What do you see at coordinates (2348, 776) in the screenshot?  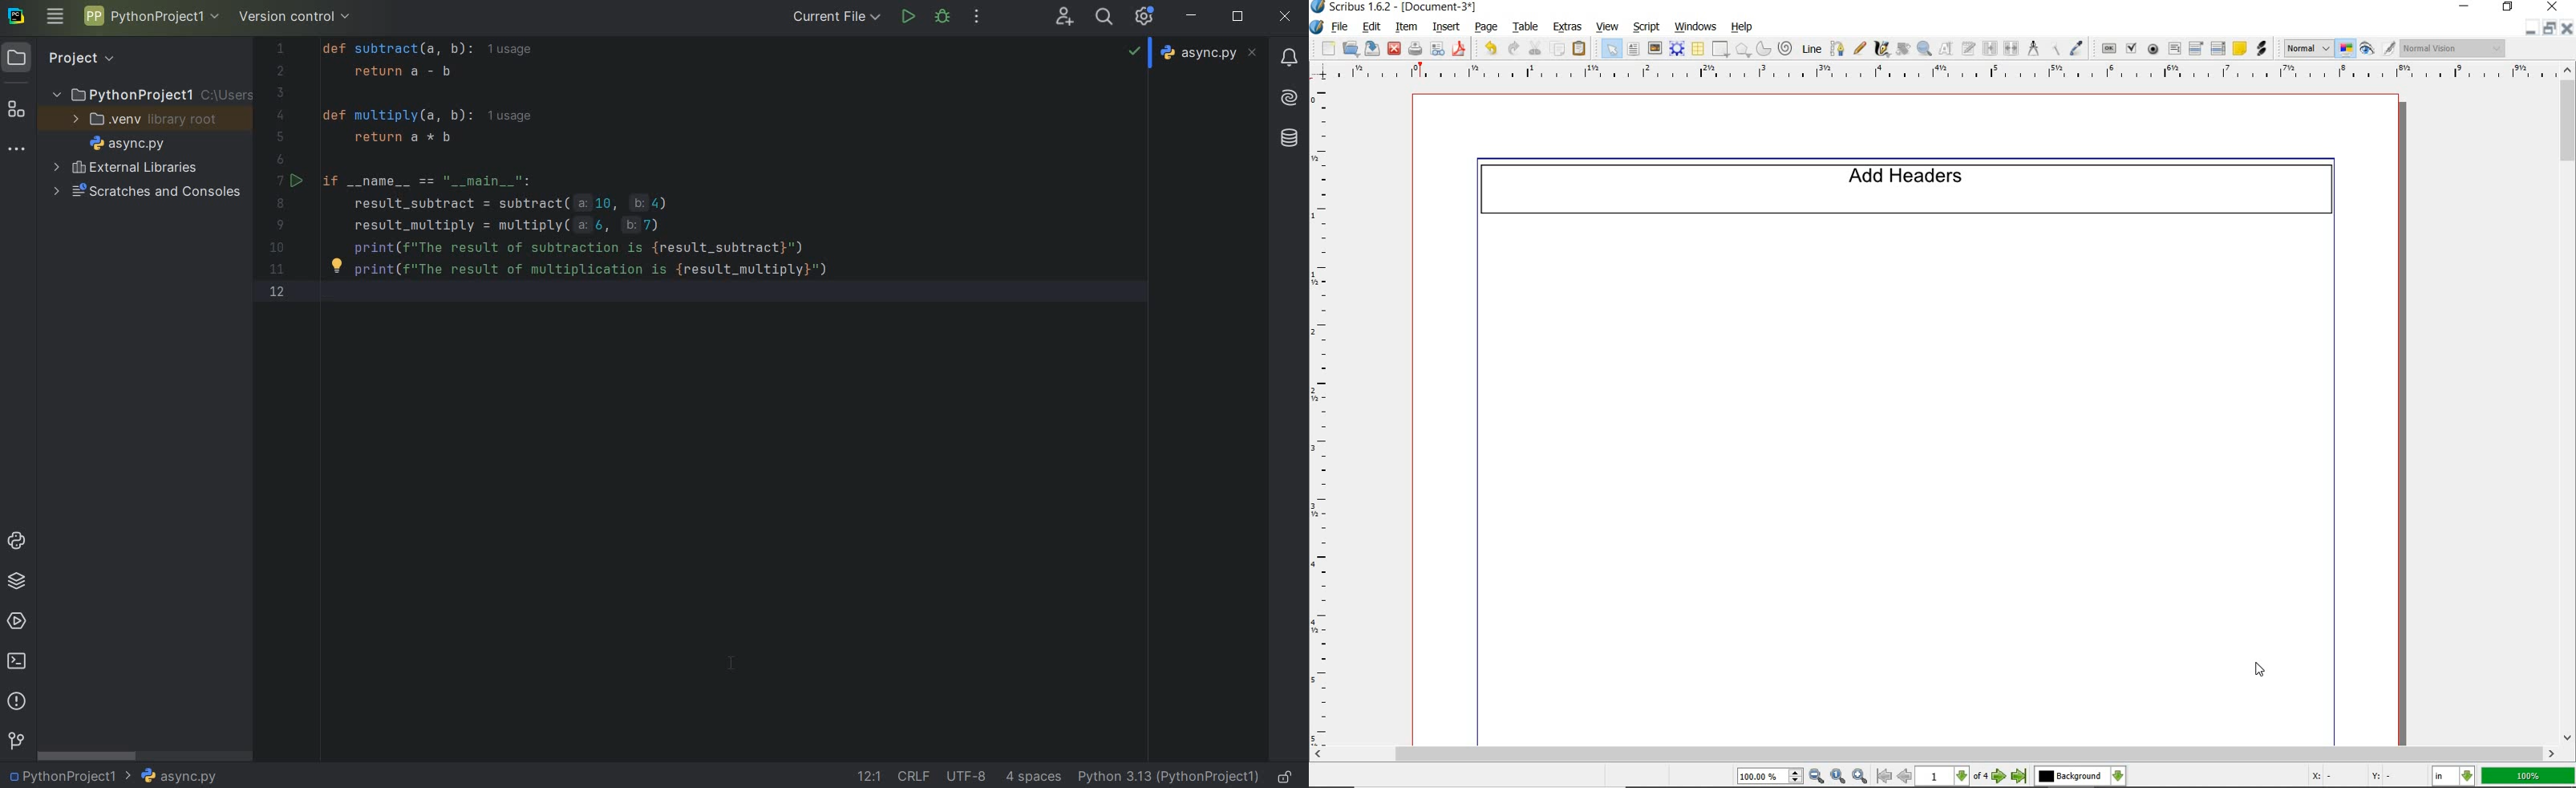 I see `X: - Y: -` at bounding box center [2348, 776].